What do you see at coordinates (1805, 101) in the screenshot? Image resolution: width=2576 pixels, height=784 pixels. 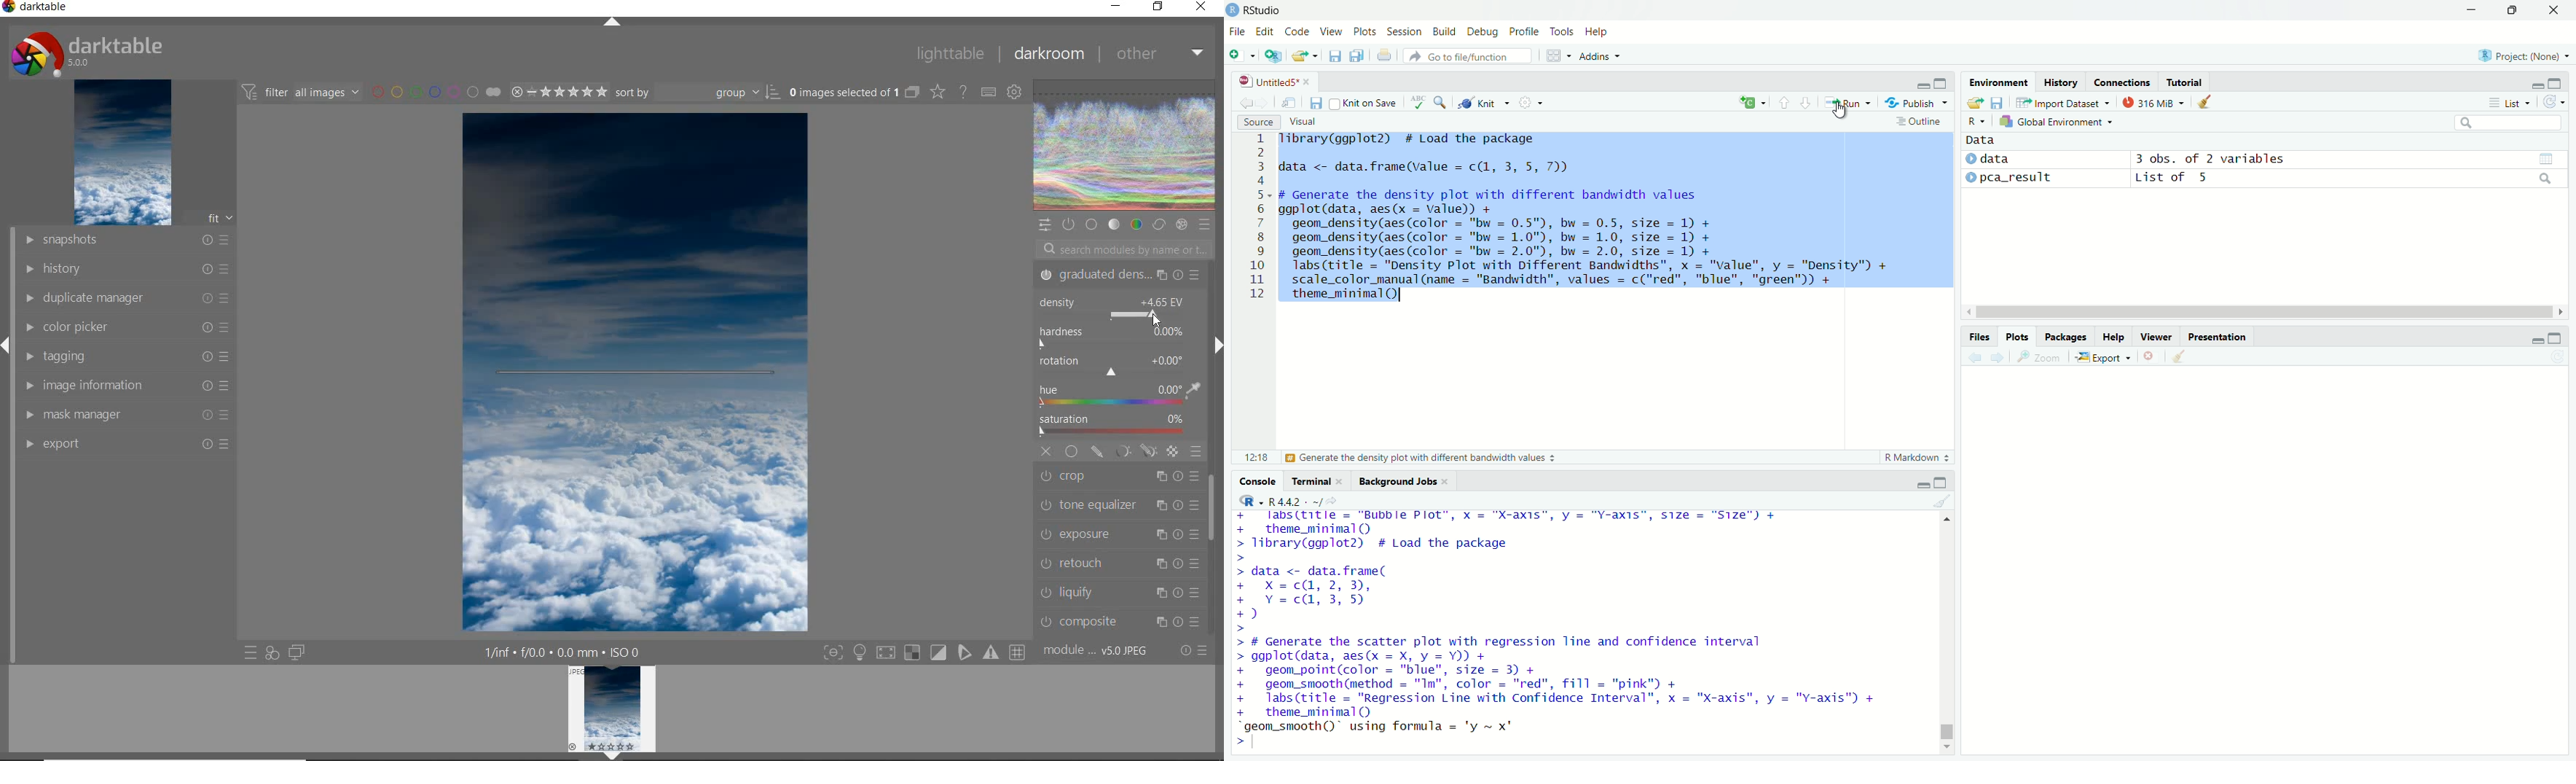 I see `Go to next section/chunk` at bounding box center [1805, 101].